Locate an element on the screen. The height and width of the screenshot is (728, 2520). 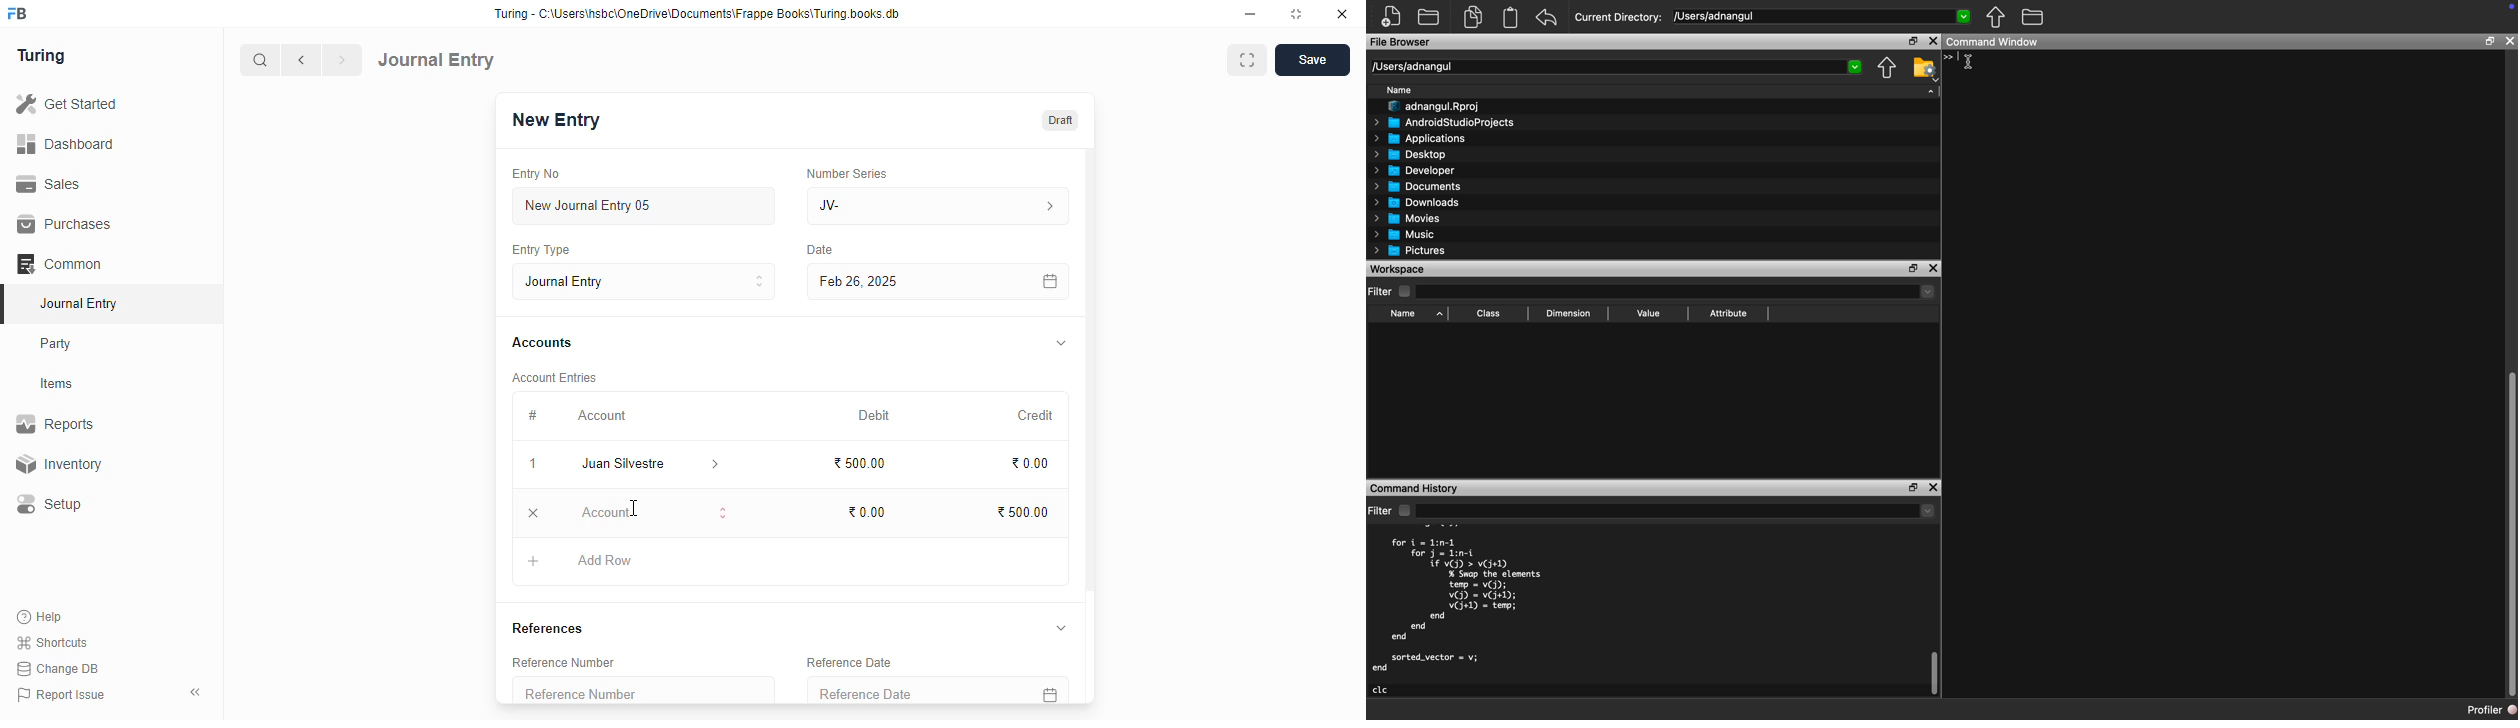
debit is located at coordinates (875, 415).